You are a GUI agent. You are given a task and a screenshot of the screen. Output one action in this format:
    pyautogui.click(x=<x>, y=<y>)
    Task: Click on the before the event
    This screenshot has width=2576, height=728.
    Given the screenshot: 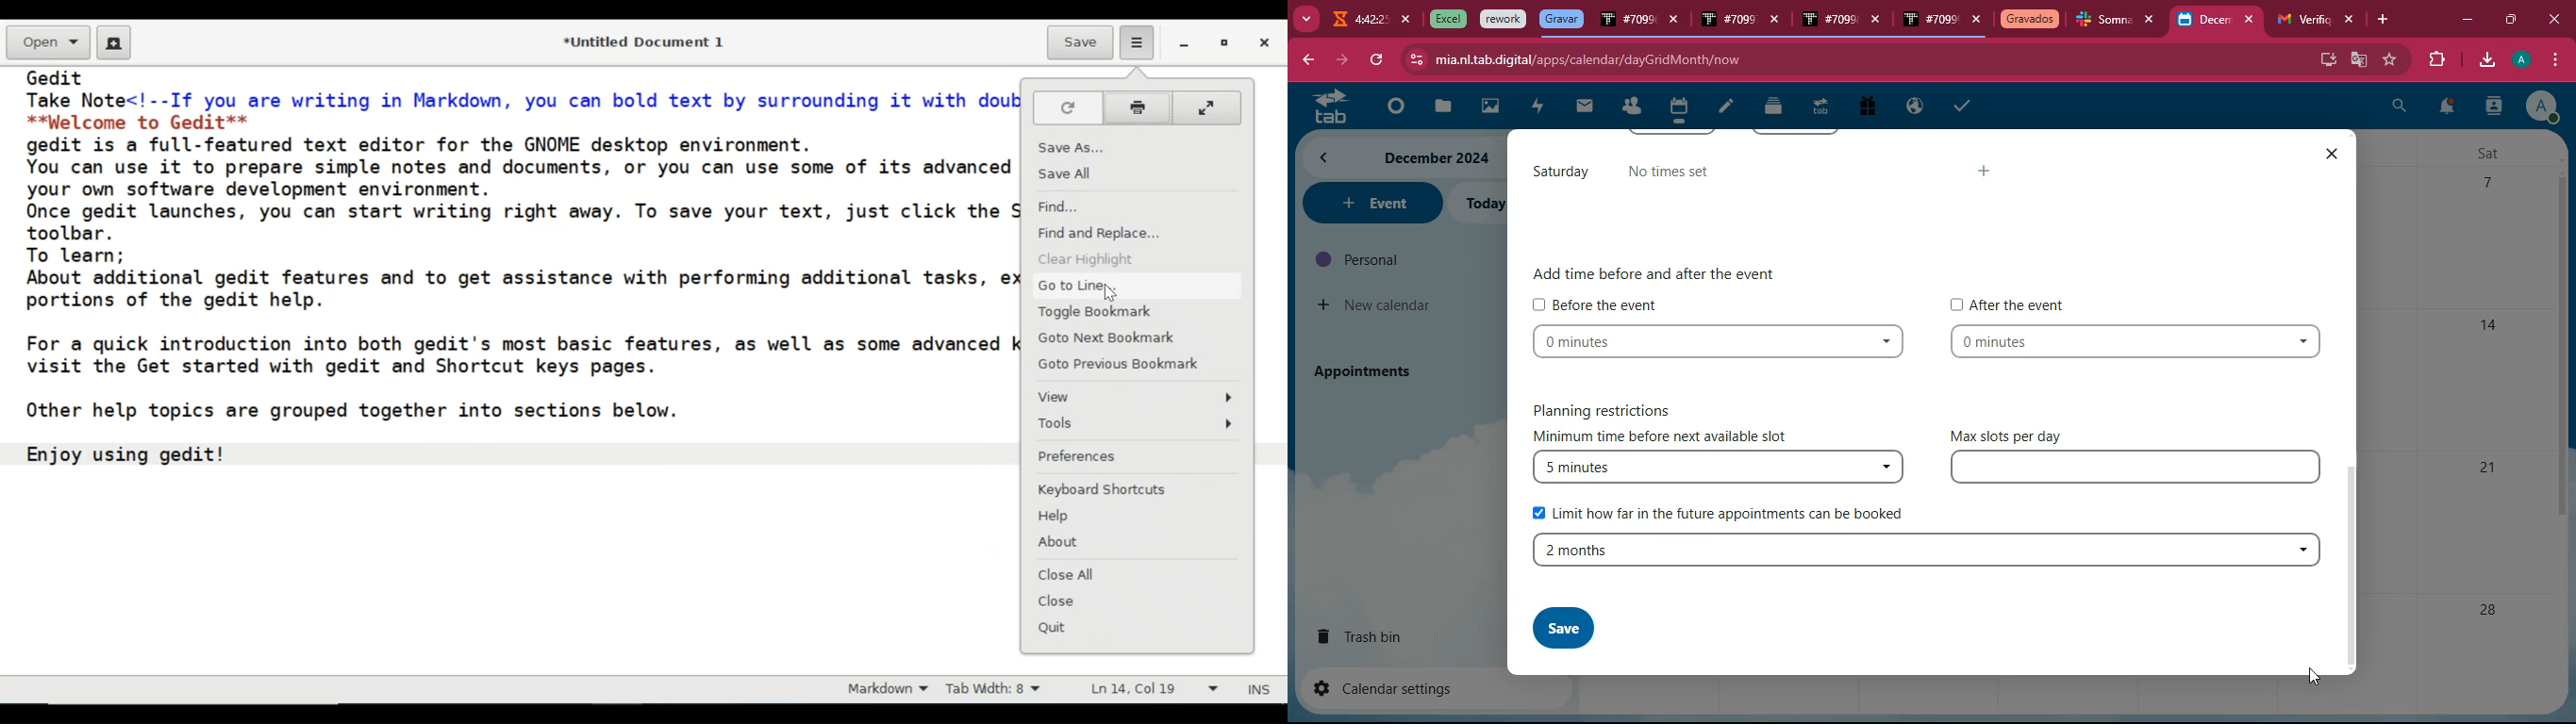 What is the action you would take?
    pyautogui.click(x=1599, y=304)
    